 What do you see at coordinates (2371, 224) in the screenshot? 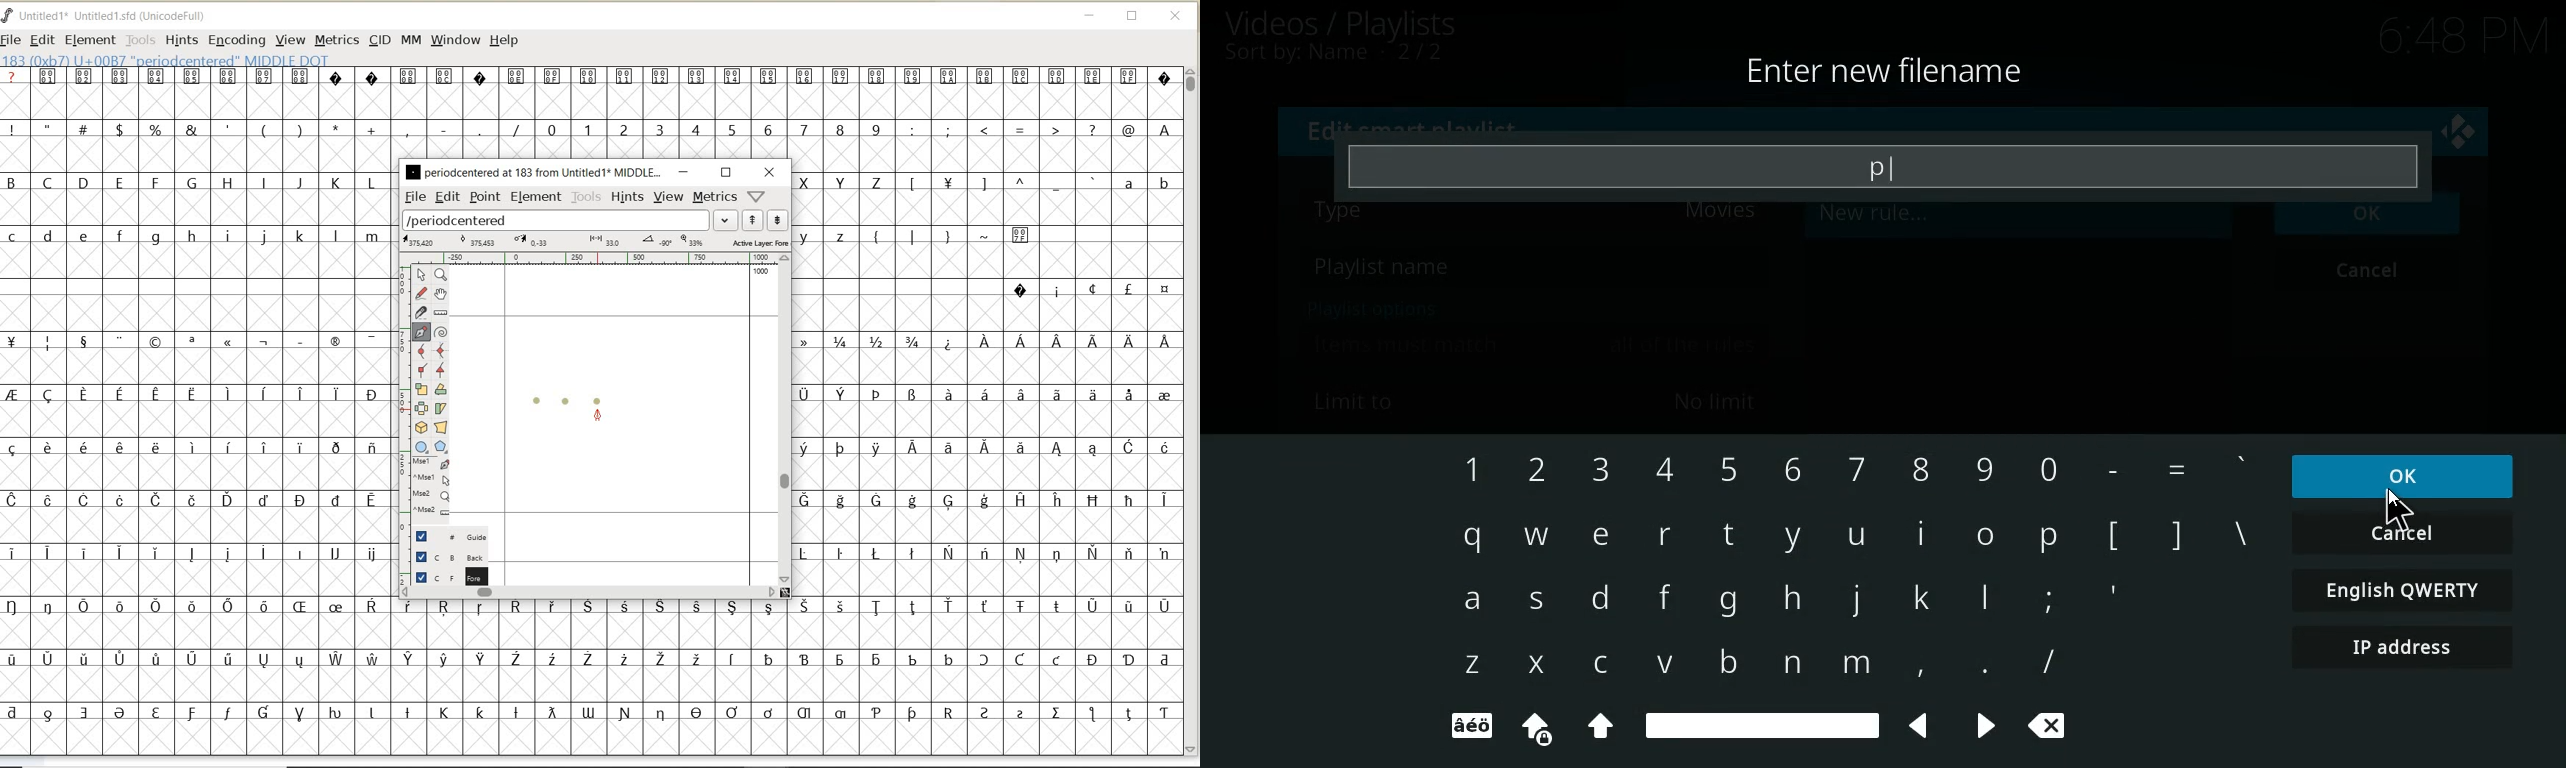
I see `ok` at bounding box center [2371, 224].